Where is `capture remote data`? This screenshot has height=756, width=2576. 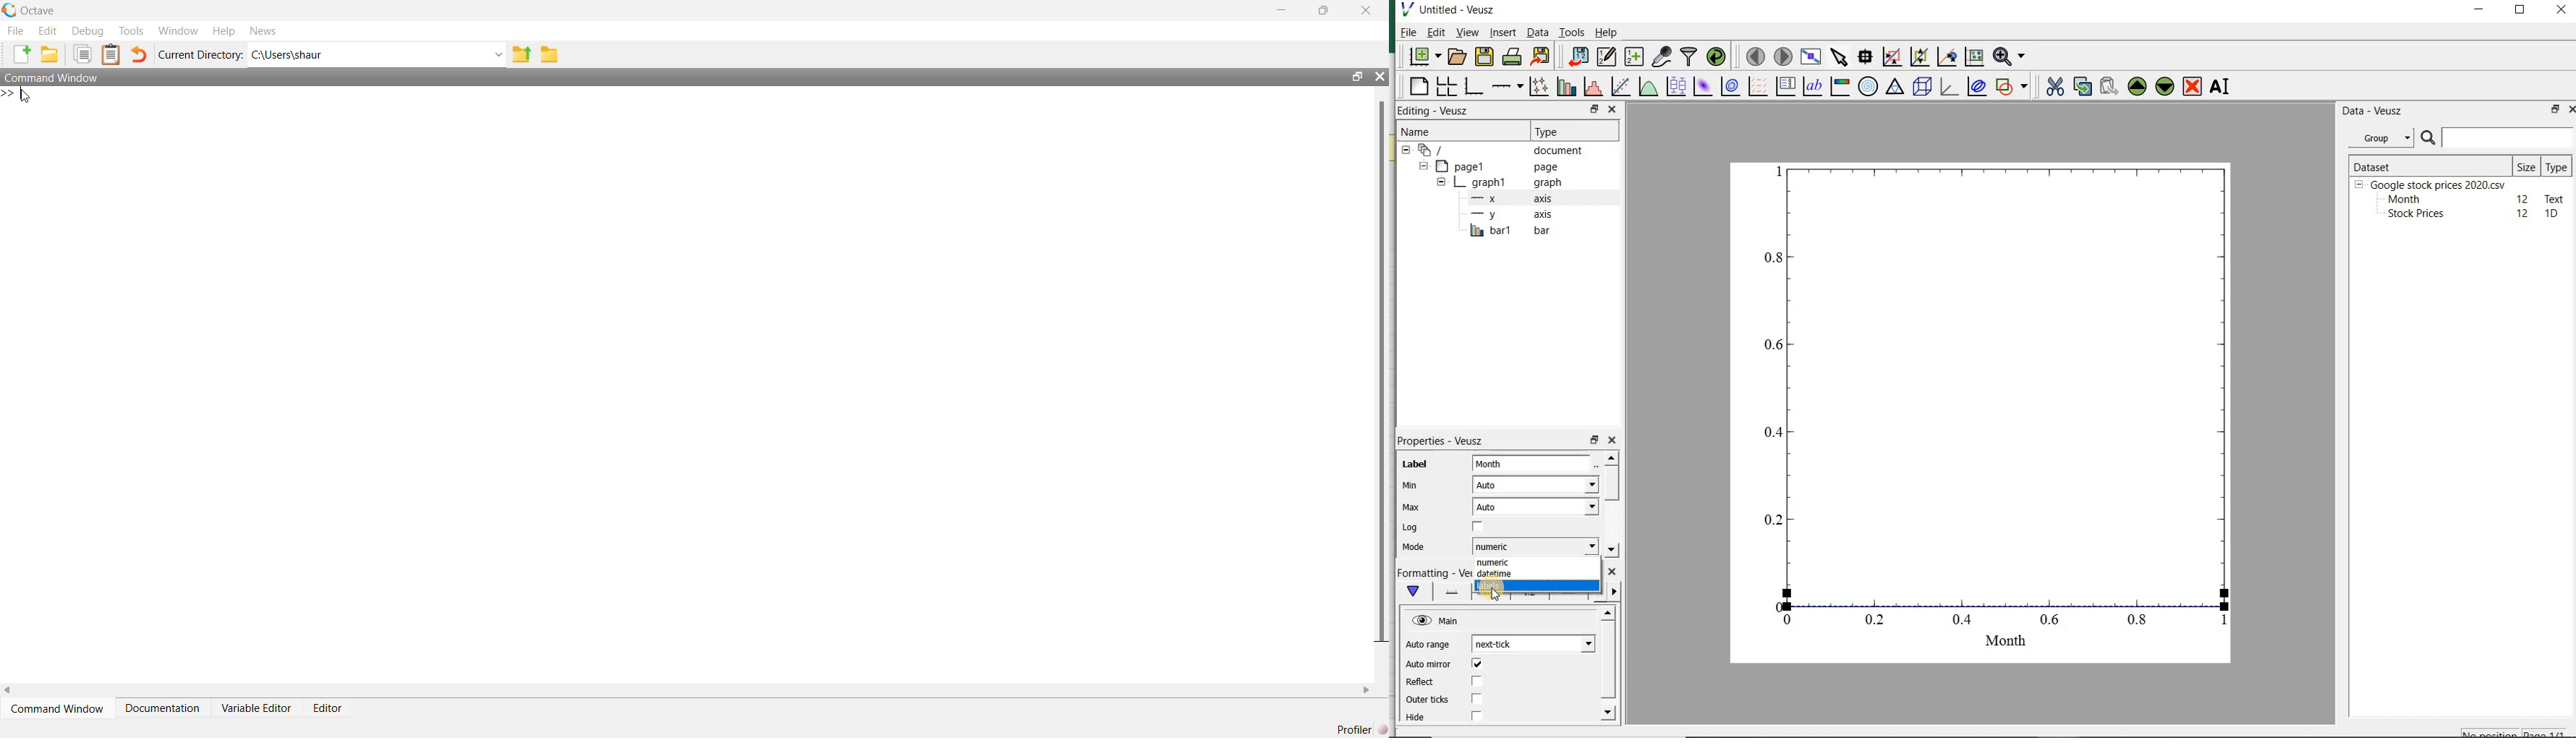
capture remote data is located at coordinates (1662, 57).